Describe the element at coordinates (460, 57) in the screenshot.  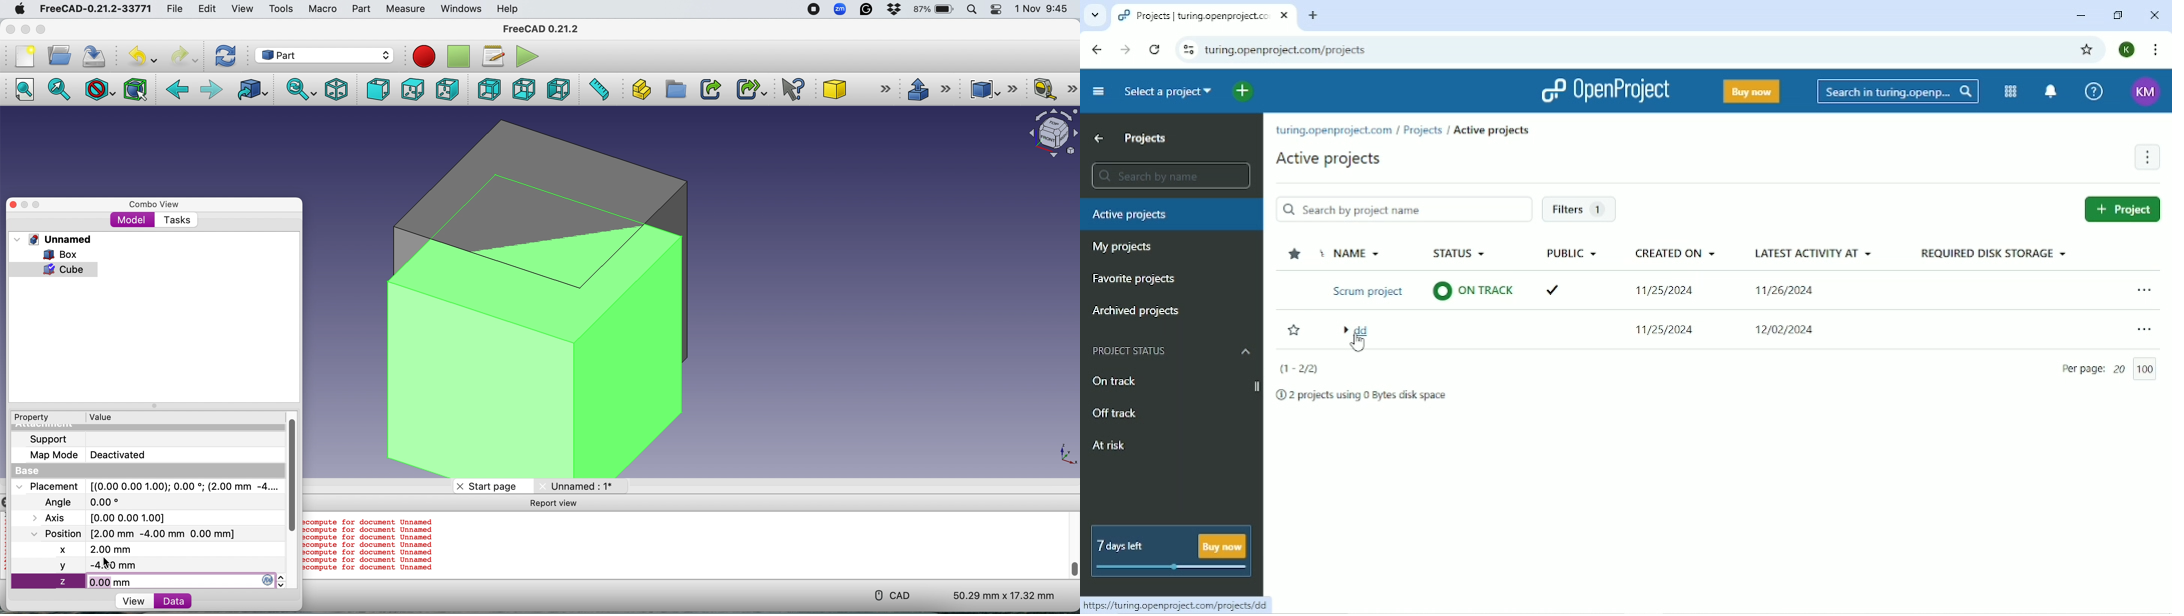
I see `Stop recording macros` at that location.